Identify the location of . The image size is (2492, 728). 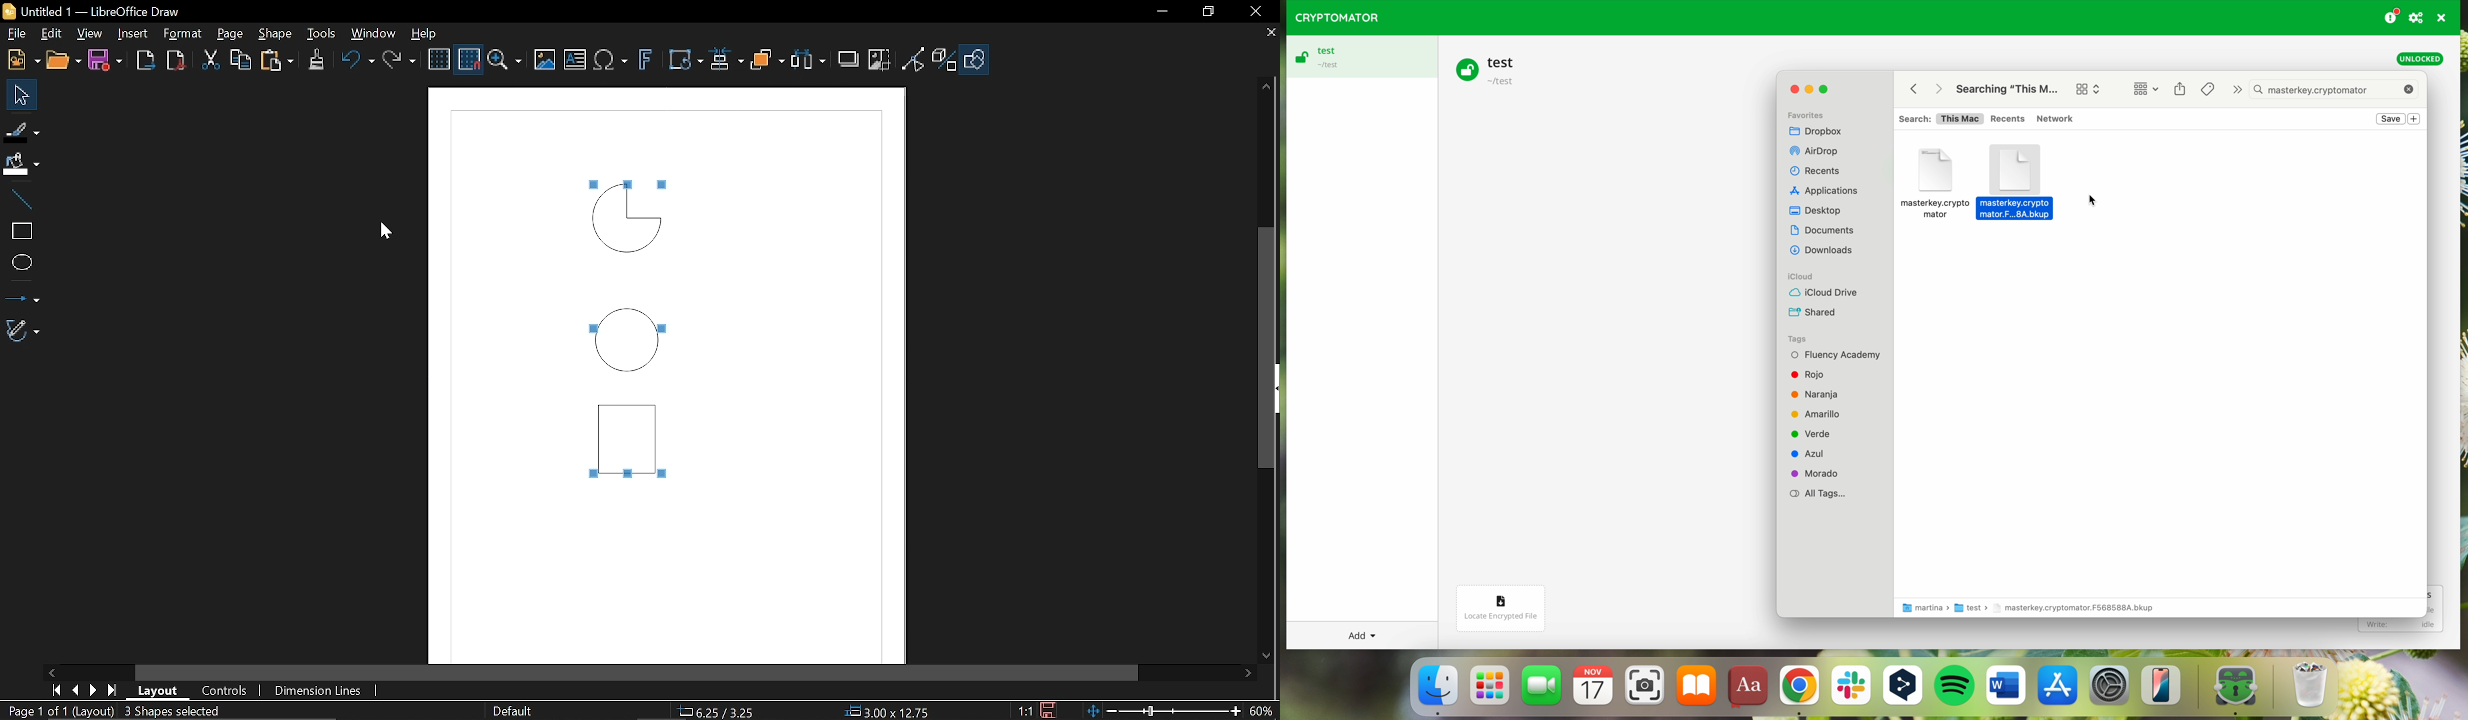
(1822, 150).